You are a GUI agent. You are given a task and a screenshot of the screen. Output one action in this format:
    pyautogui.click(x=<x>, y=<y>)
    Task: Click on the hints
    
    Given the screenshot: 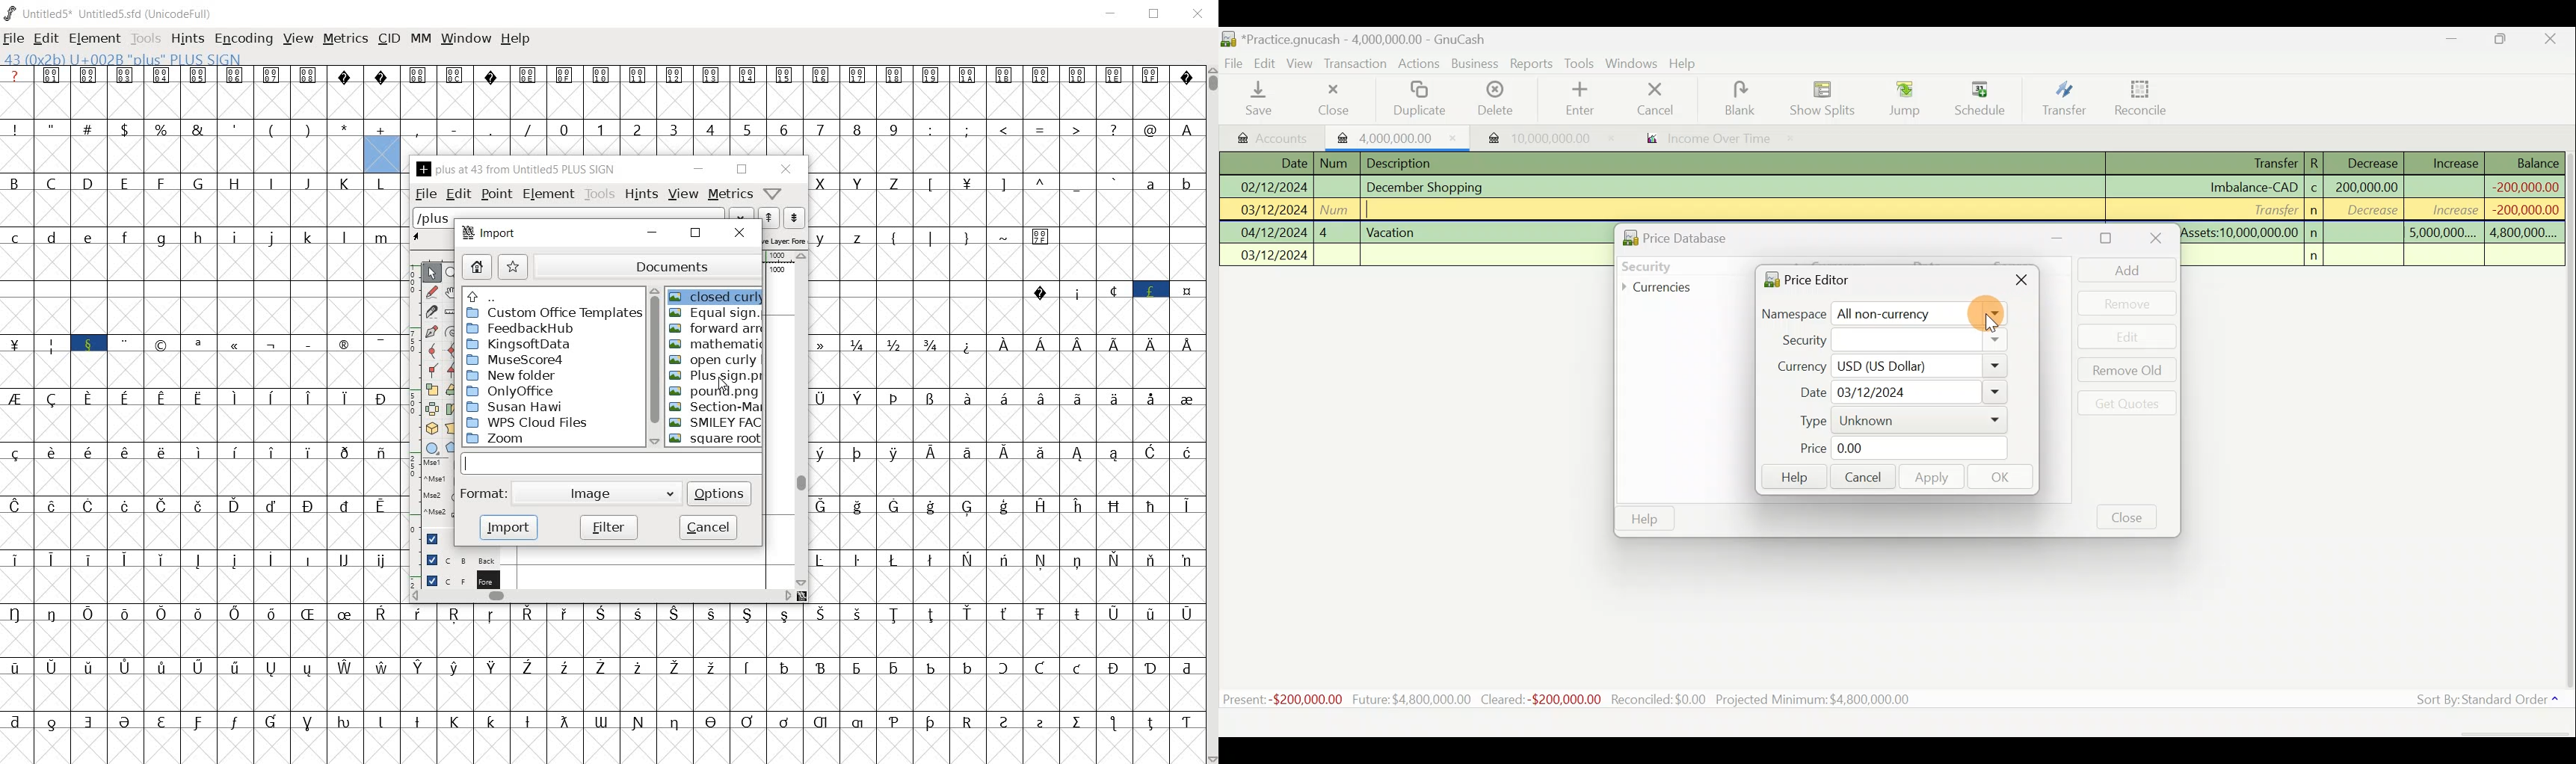 What is the action you would take?
    pyautogui.click(x=187, y=40)
    